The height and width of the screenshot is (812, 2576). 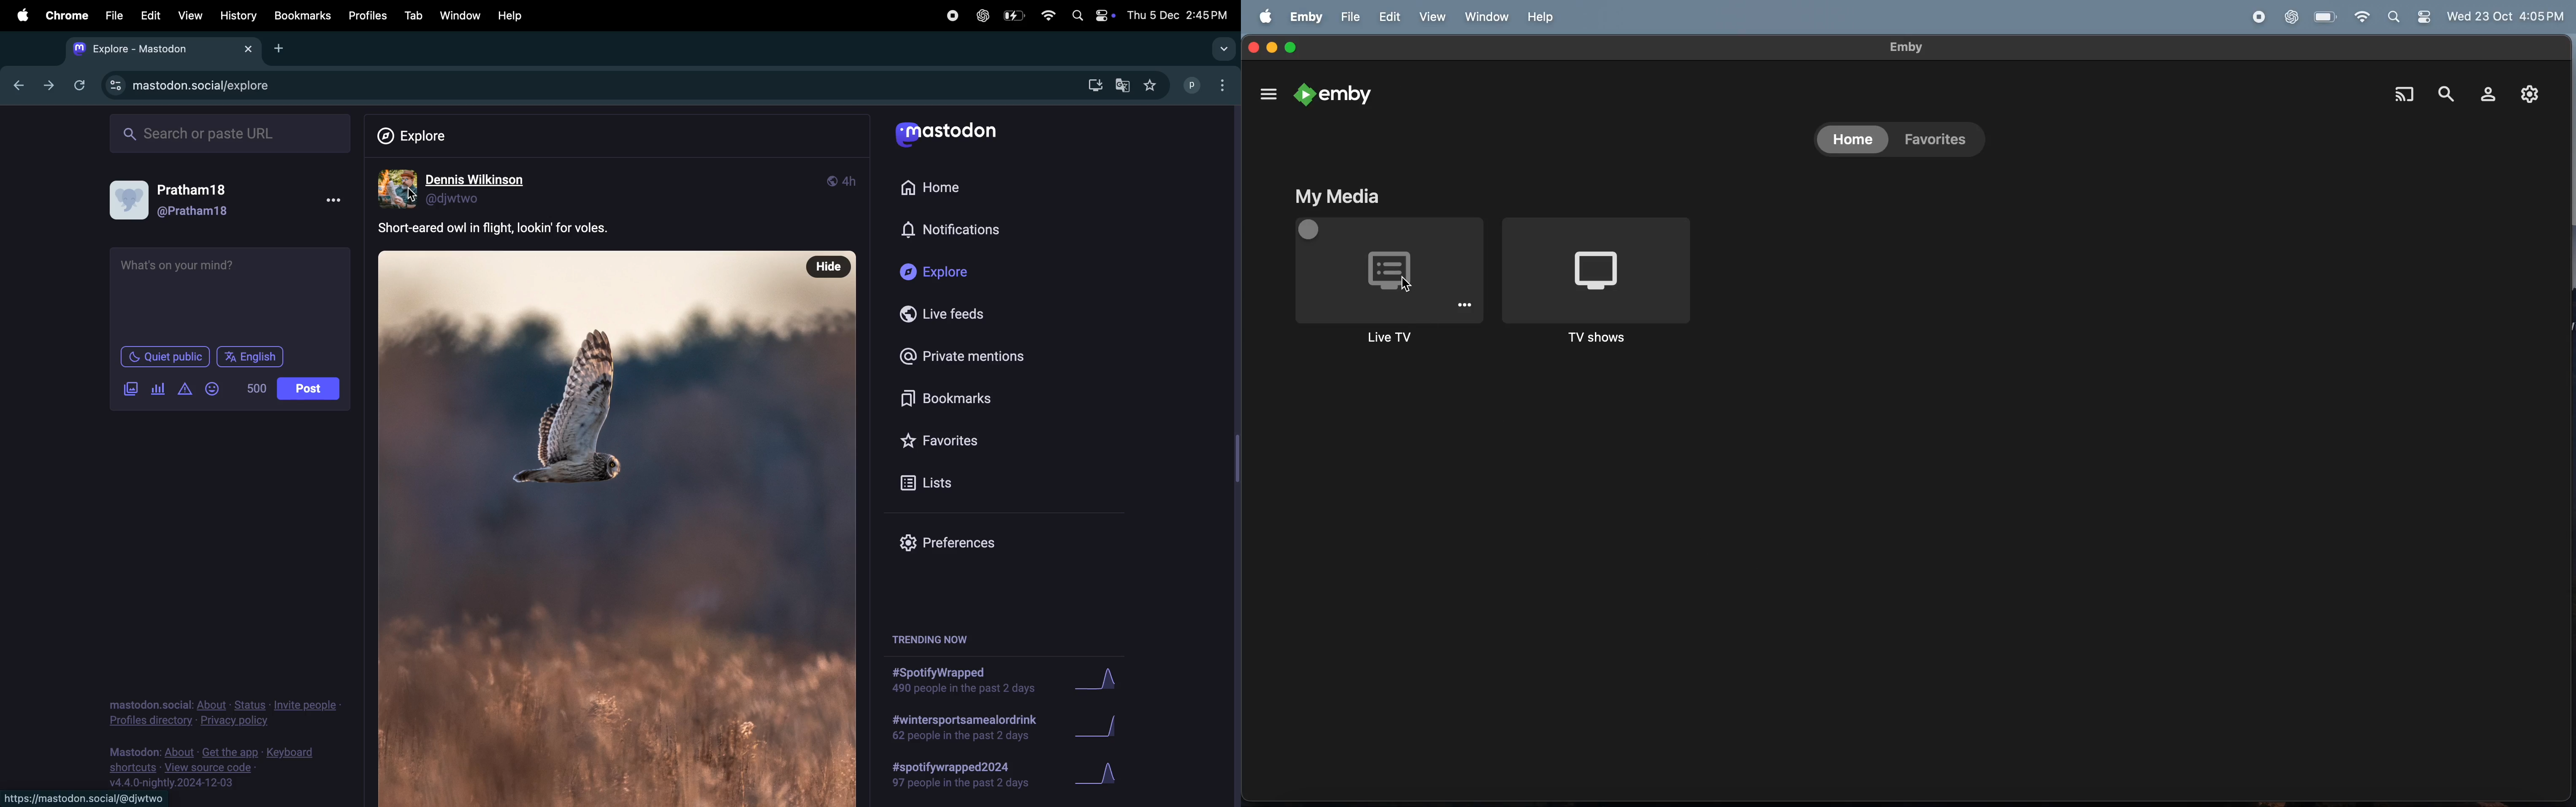 What do you see at coordinates (184, 390) in the screenshot?
I see `alert` at bounding box center [184, 390].